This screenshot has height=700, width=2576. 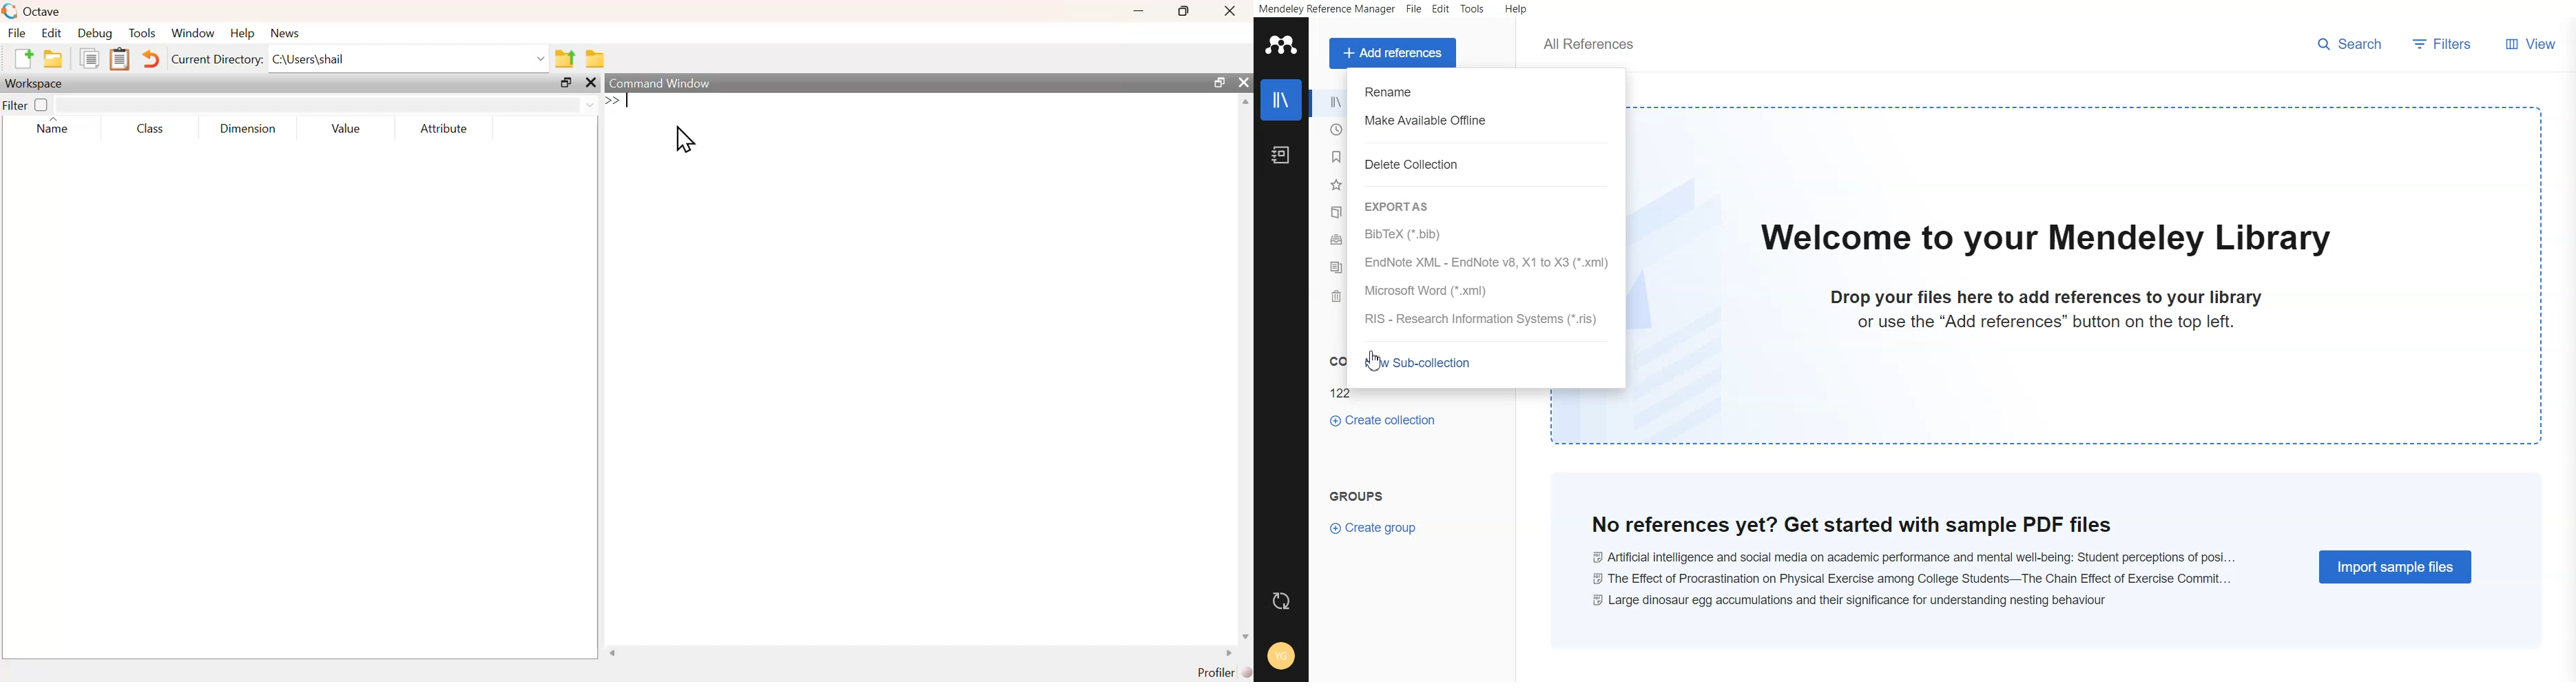 I want to click on Add a references, so click(x=1391, y=54).